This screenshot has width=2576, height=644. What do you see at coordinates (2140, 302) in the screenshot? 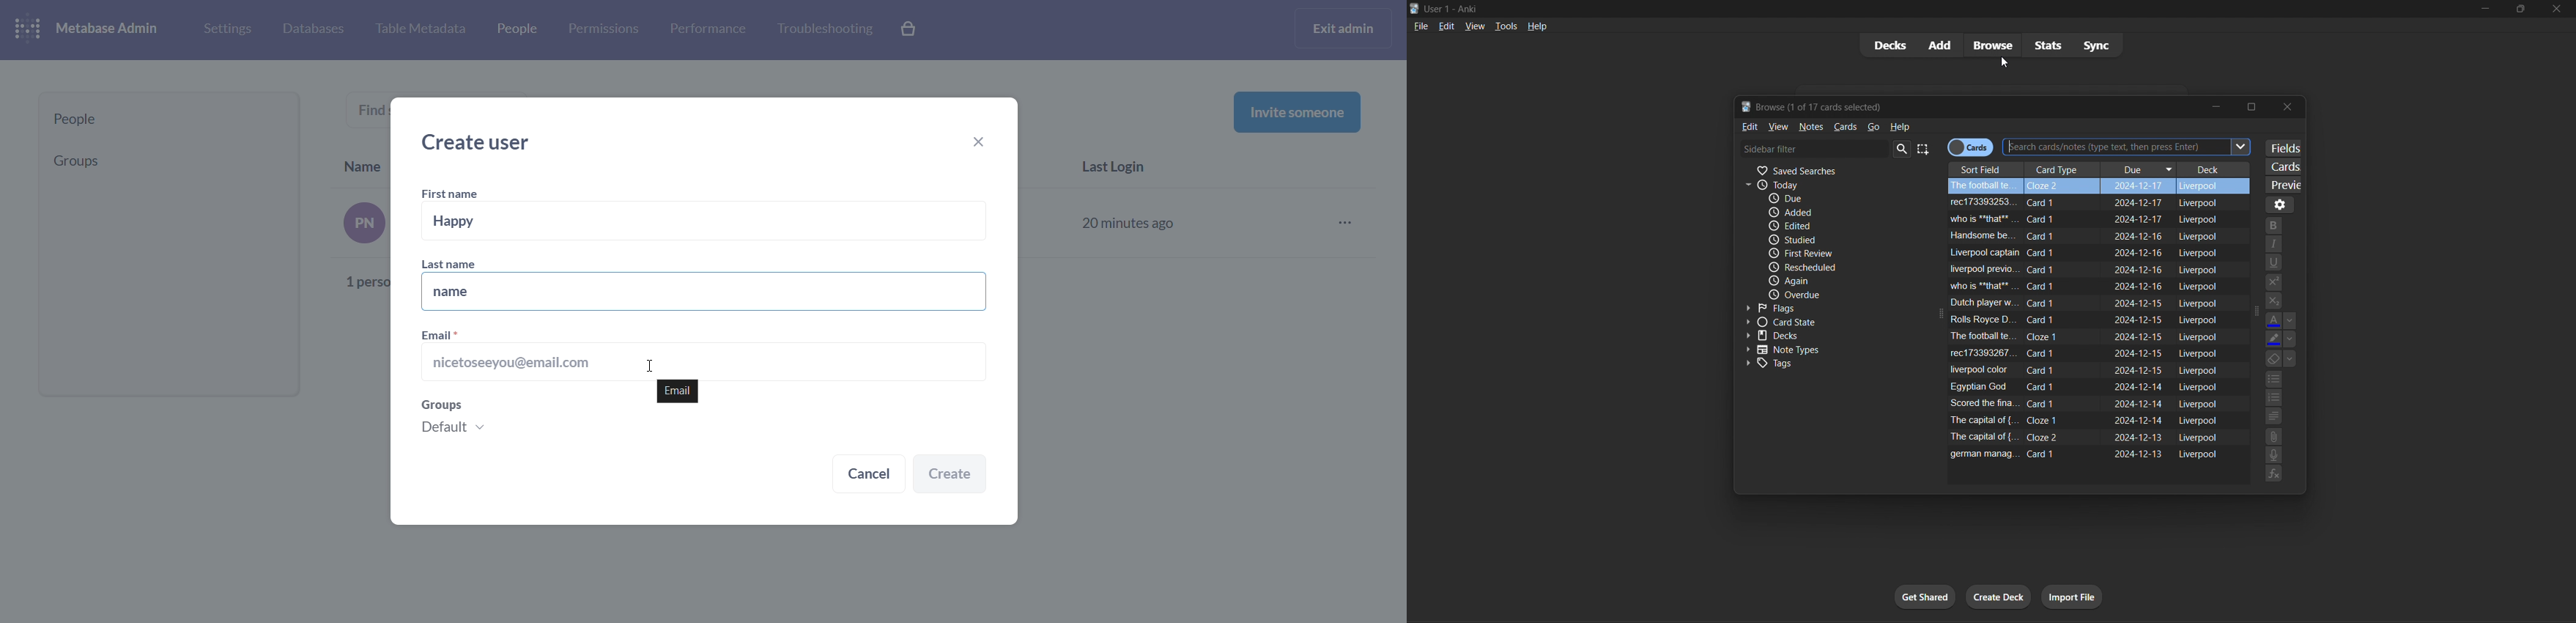
I see `due date` at bounding box center [2140, 302].